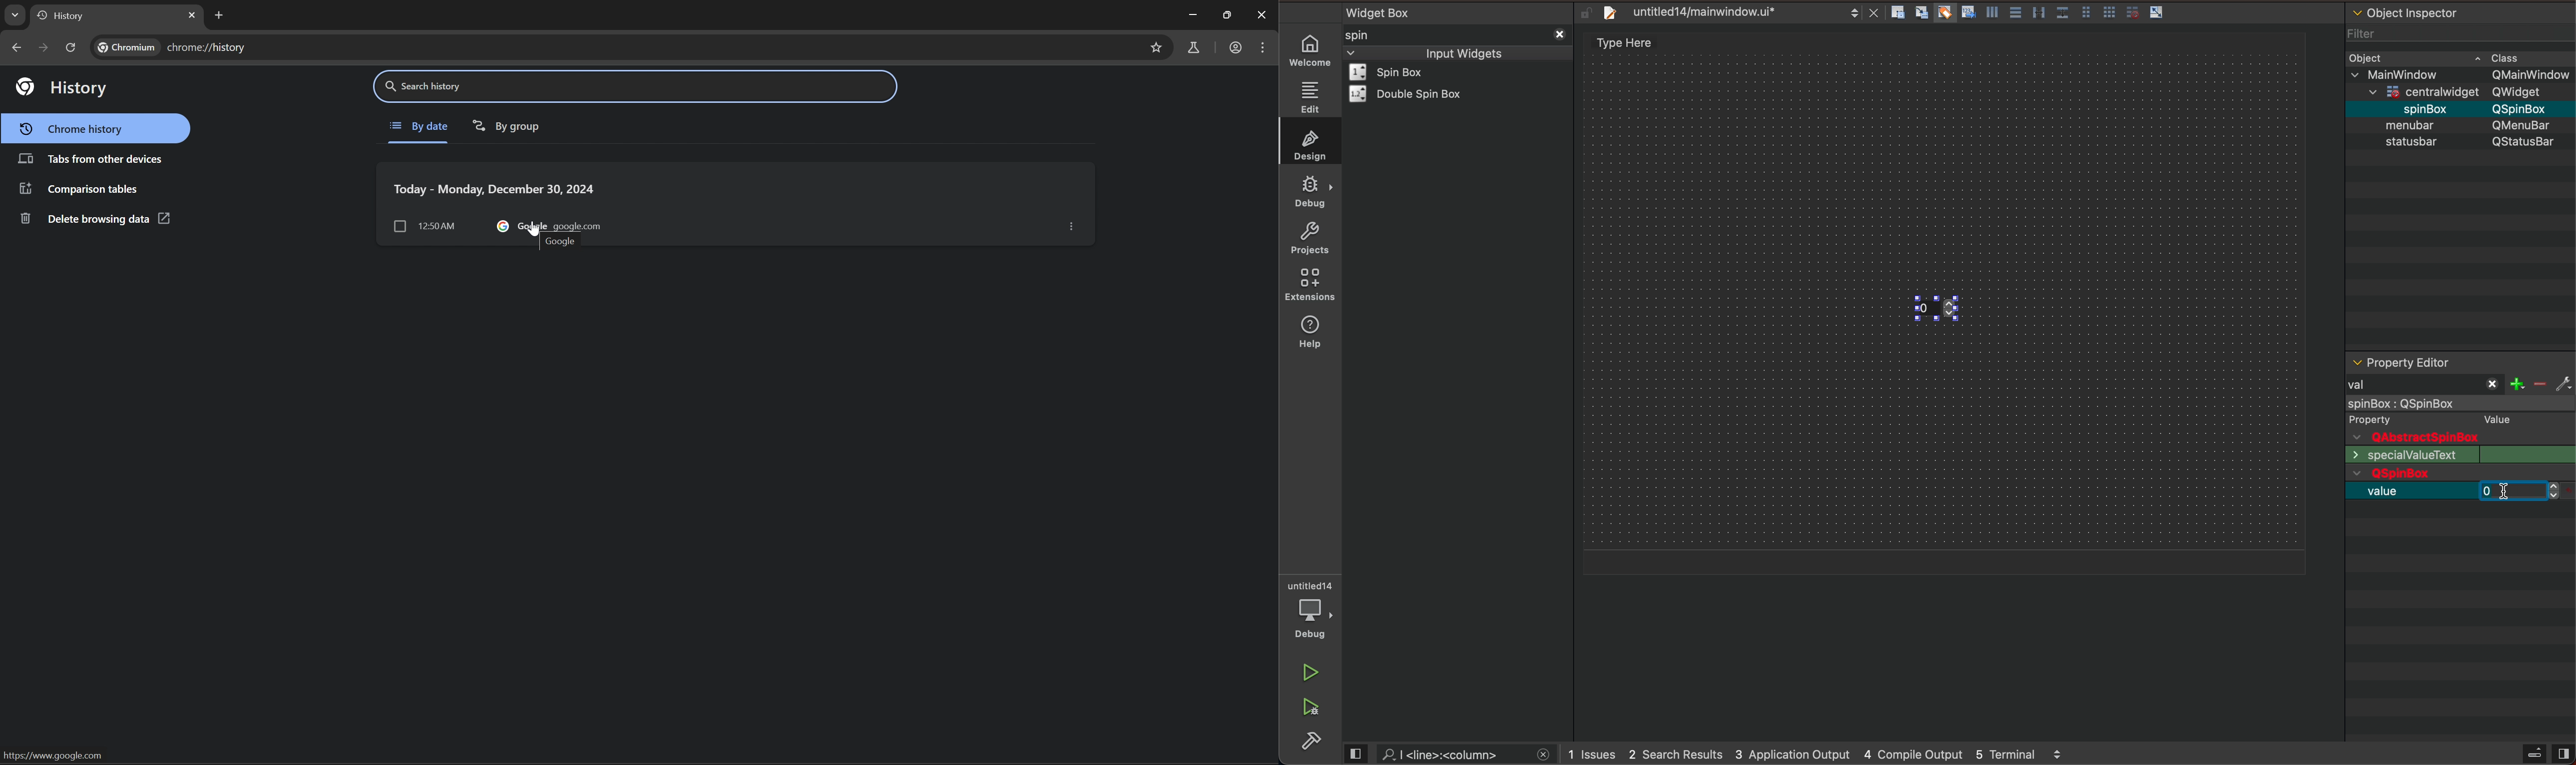  I want to click on chrome labs, so click(1194, 46).